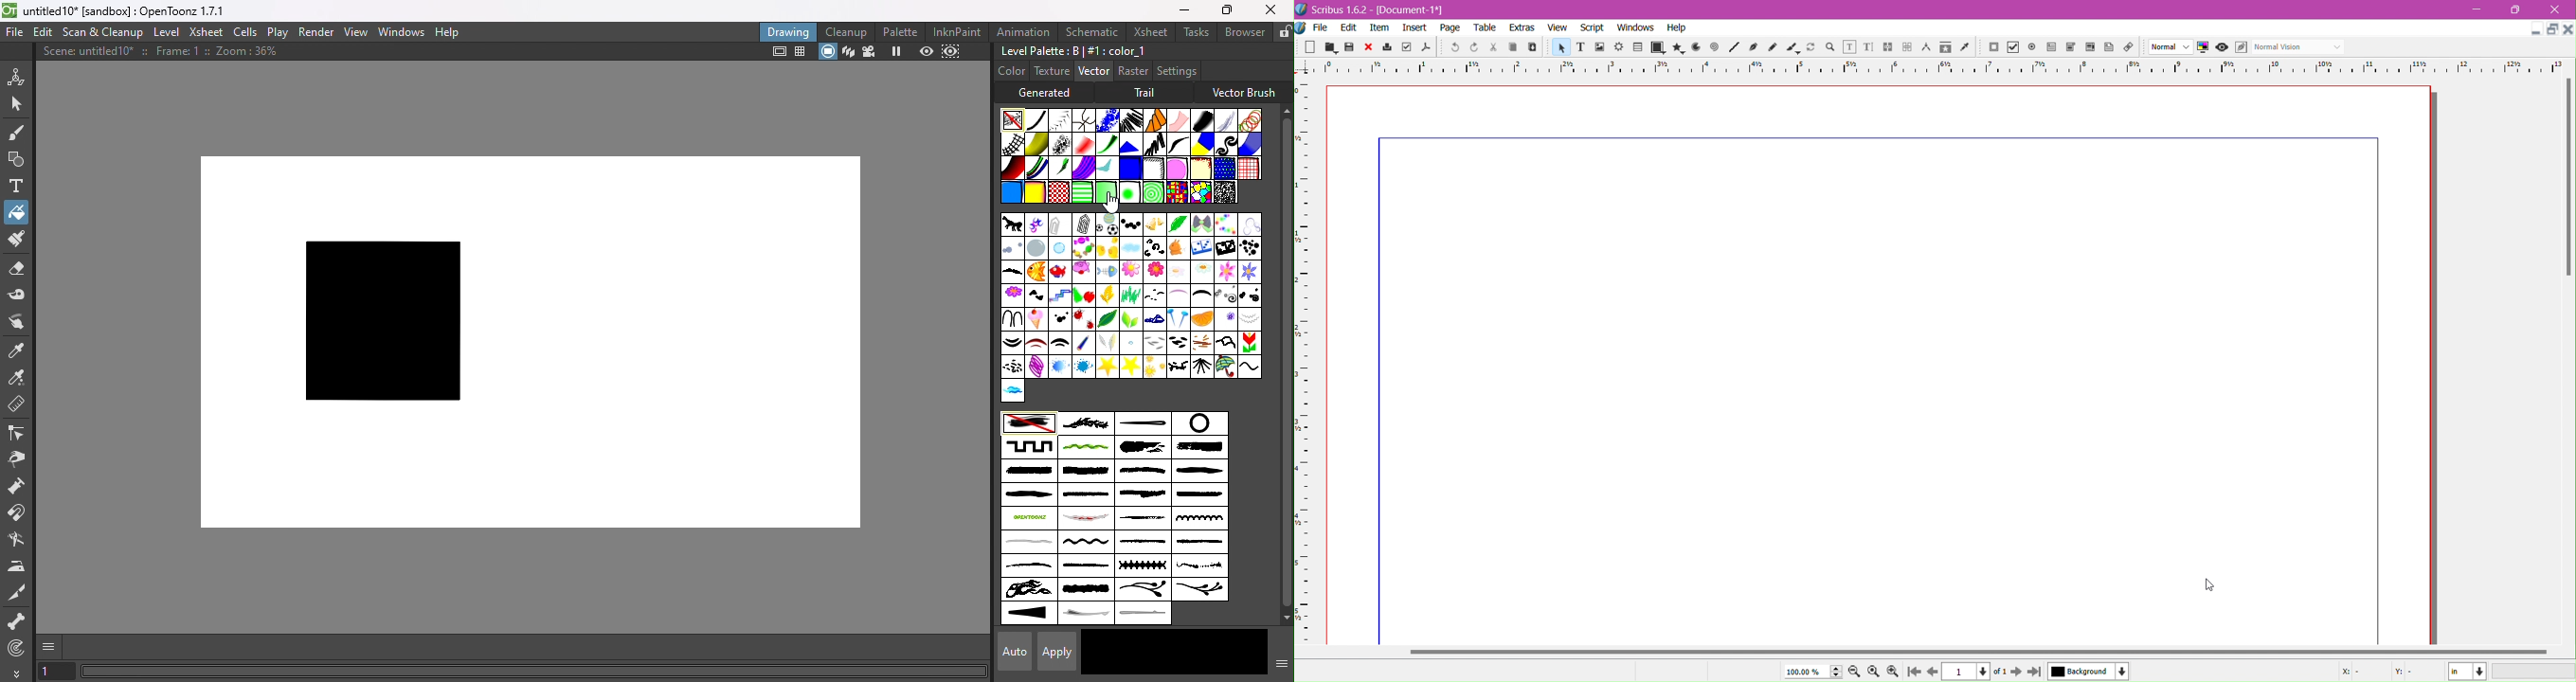  I want to click on text frame, so click(1580, 49).